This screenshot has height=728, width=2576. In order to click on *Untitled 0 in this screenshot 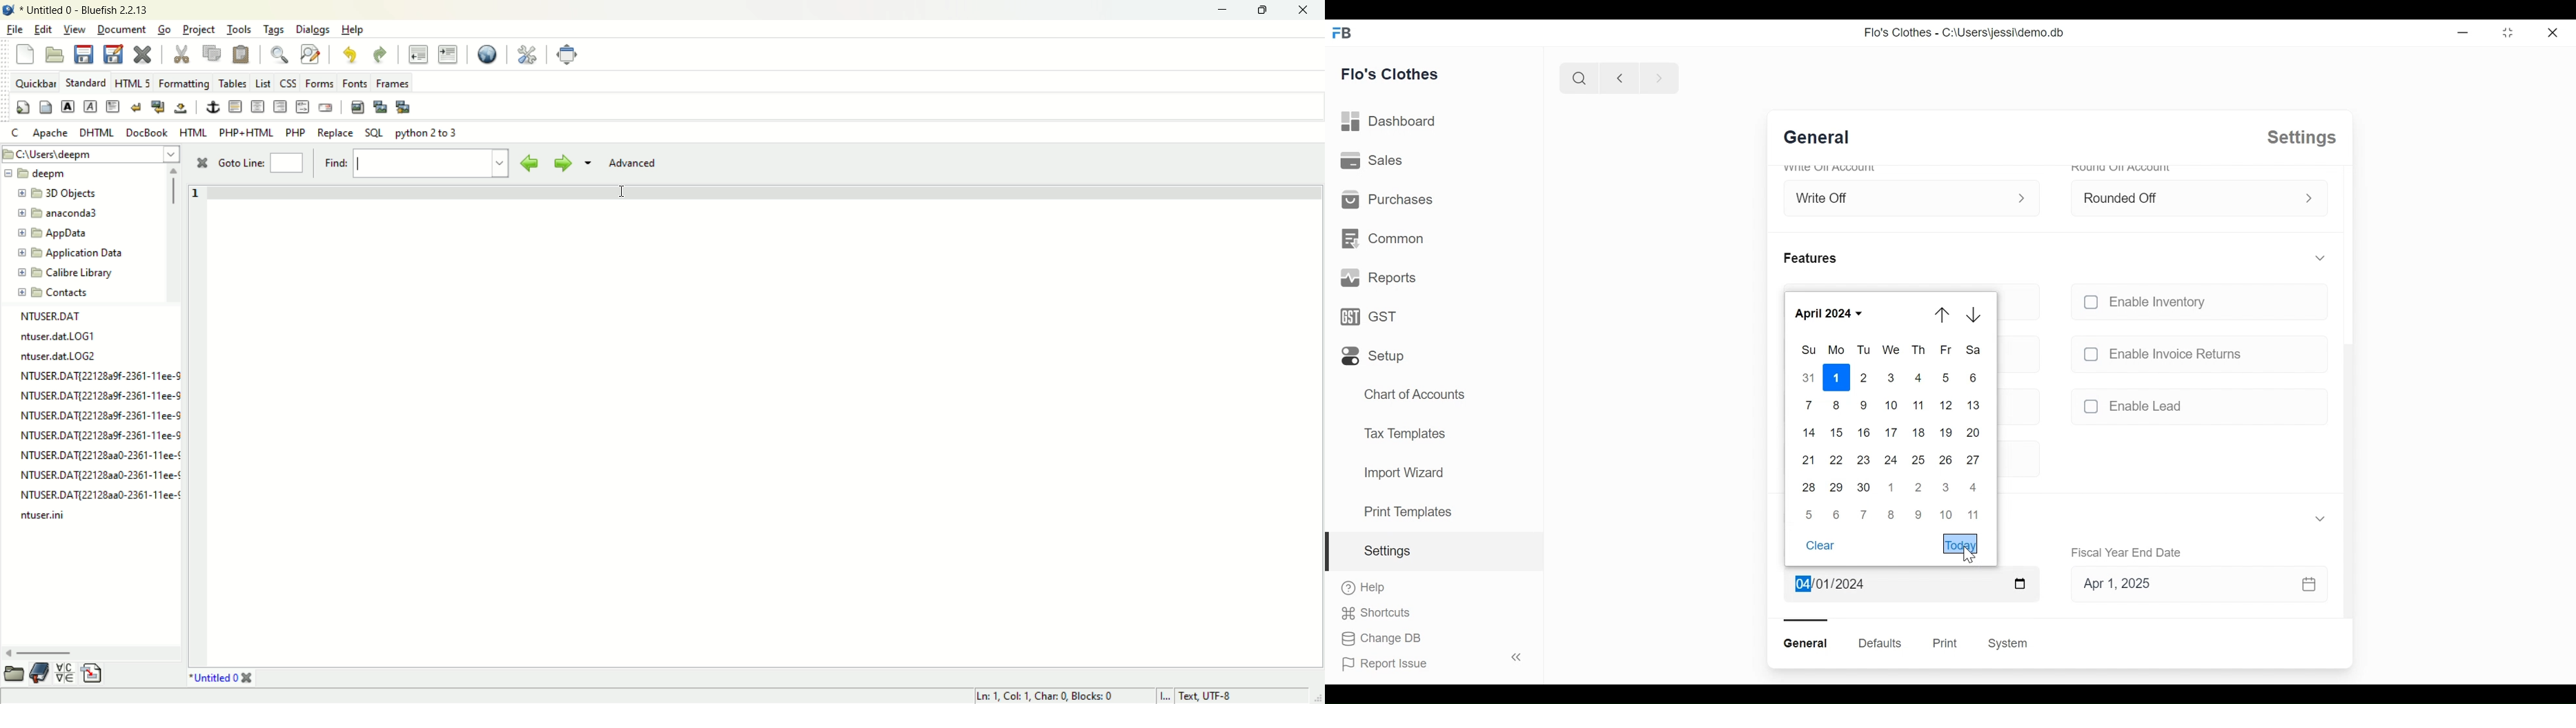, I will do `click(222, 678)`.